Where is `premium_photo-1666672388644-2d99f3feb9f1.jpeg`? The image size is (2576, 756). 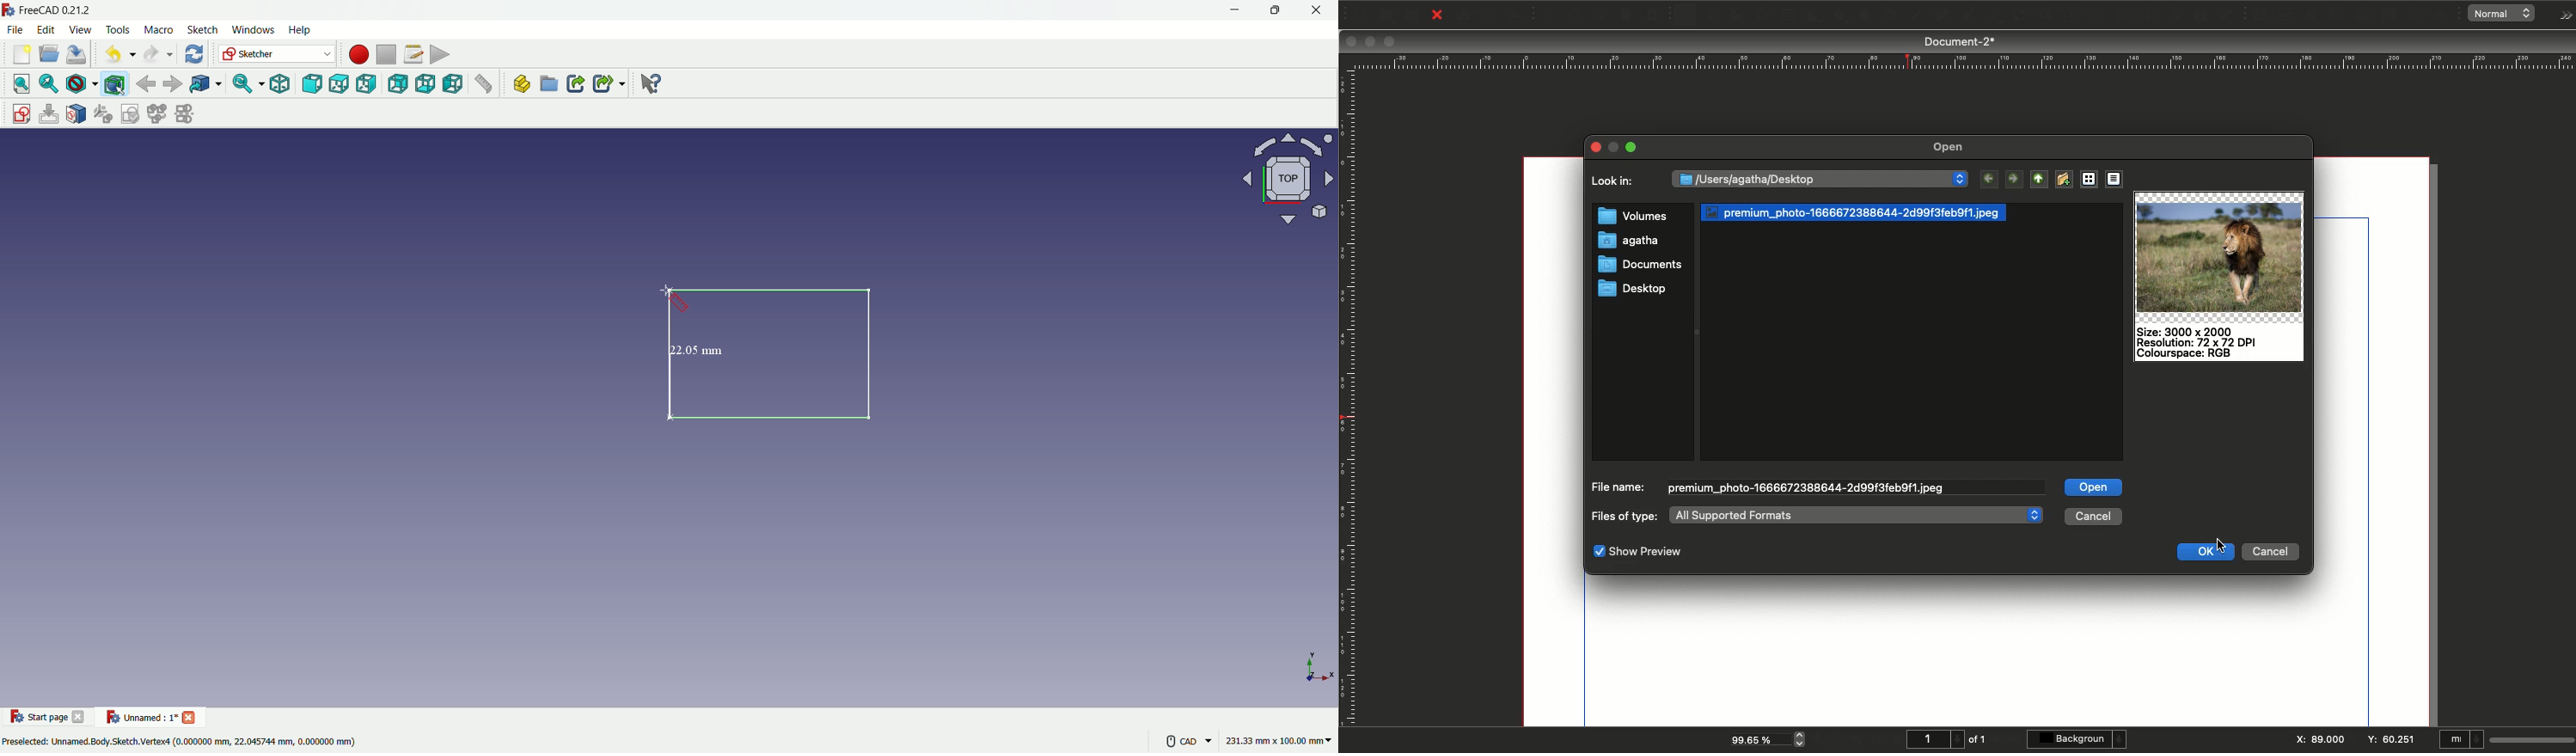
premium_photo-1666672388644-2d99f3feb9f1.jpeg is located at coordinates (1857, 211).